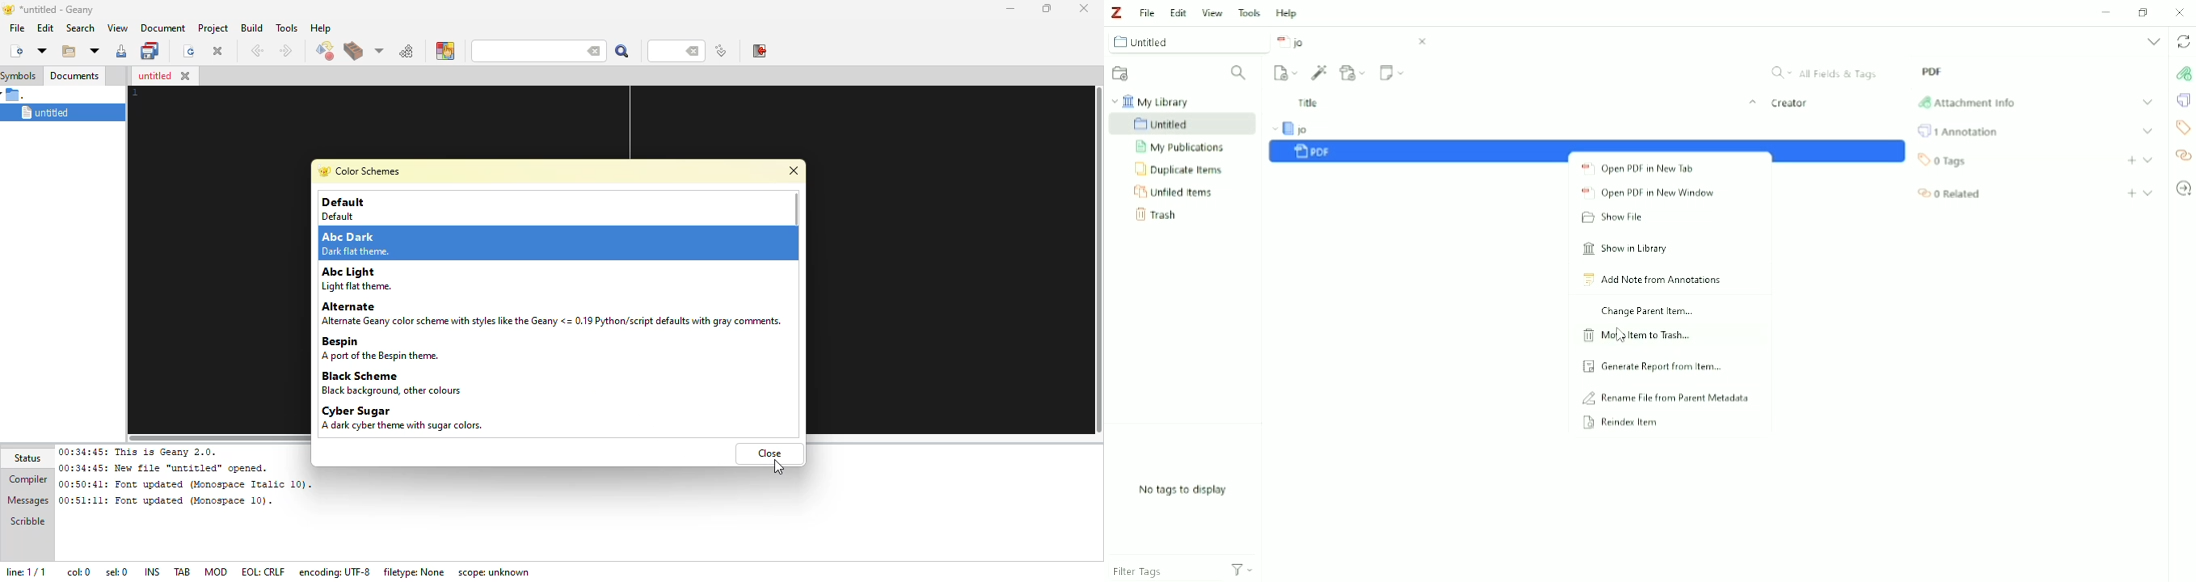 The height and width of the screenshot is (588, 2212). I want to click on My Publication, so click(1185, 147).